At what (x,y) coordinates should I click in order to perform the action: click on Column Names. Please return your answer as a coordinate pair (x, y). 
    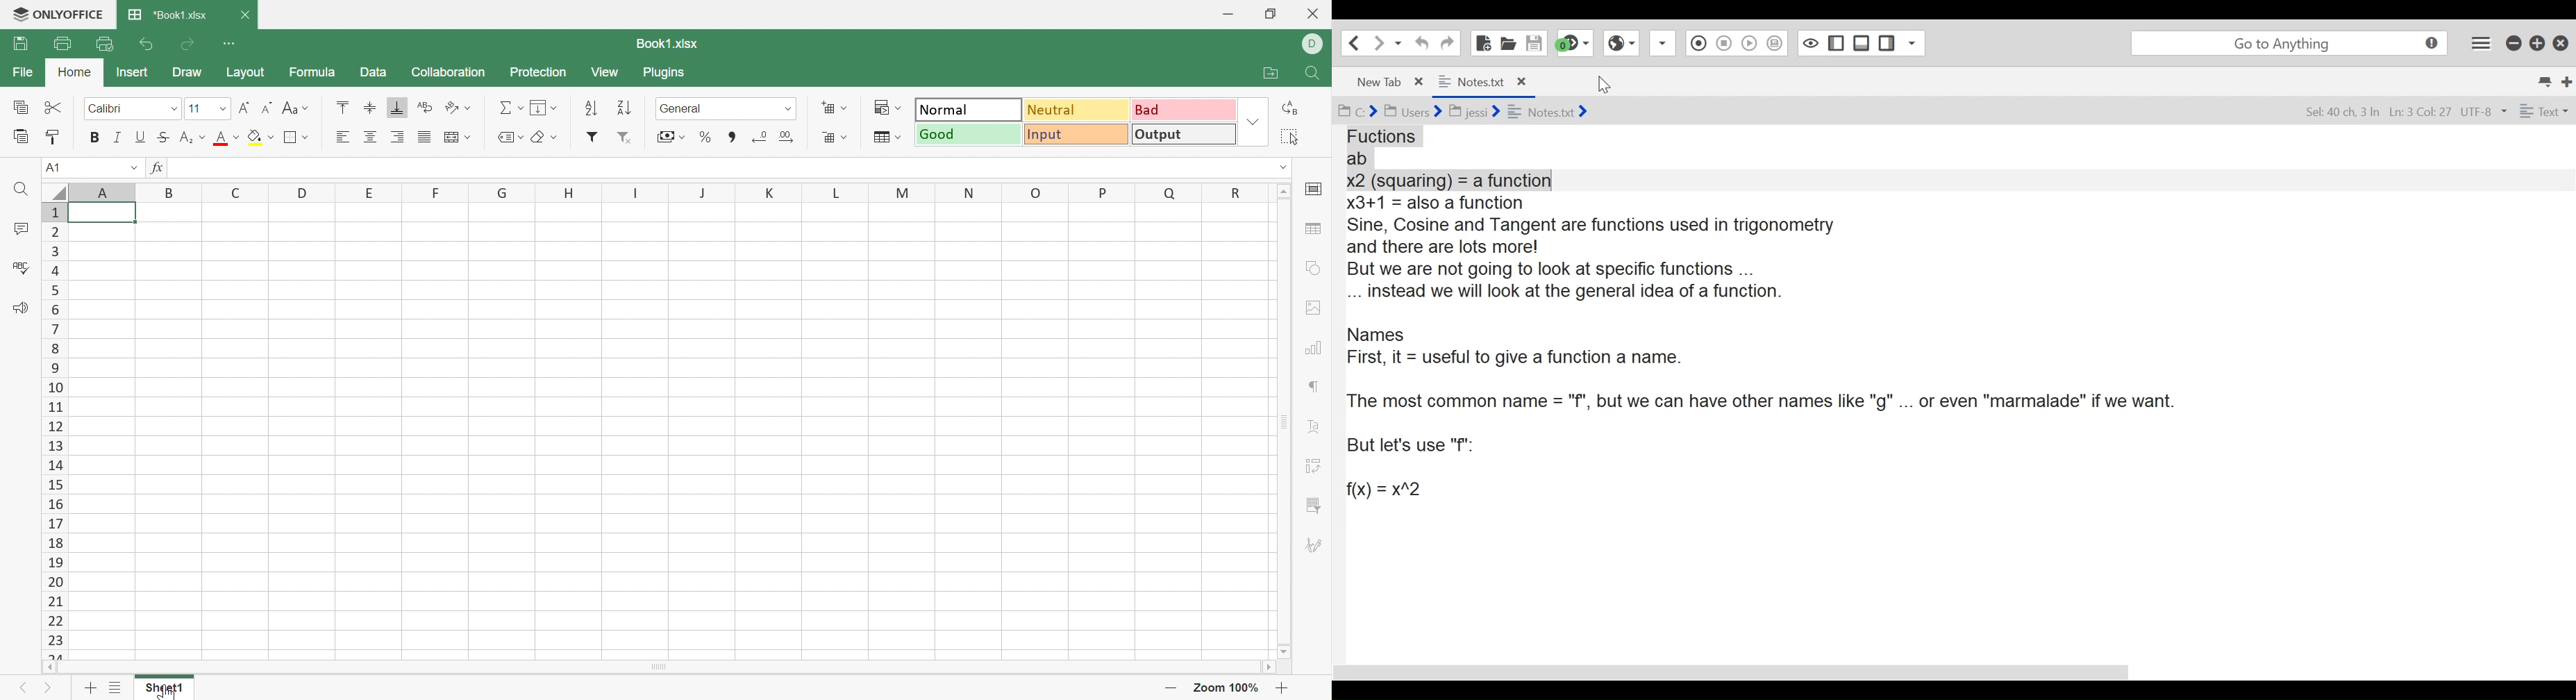
    Looking at the image, I should click on (669, 191).